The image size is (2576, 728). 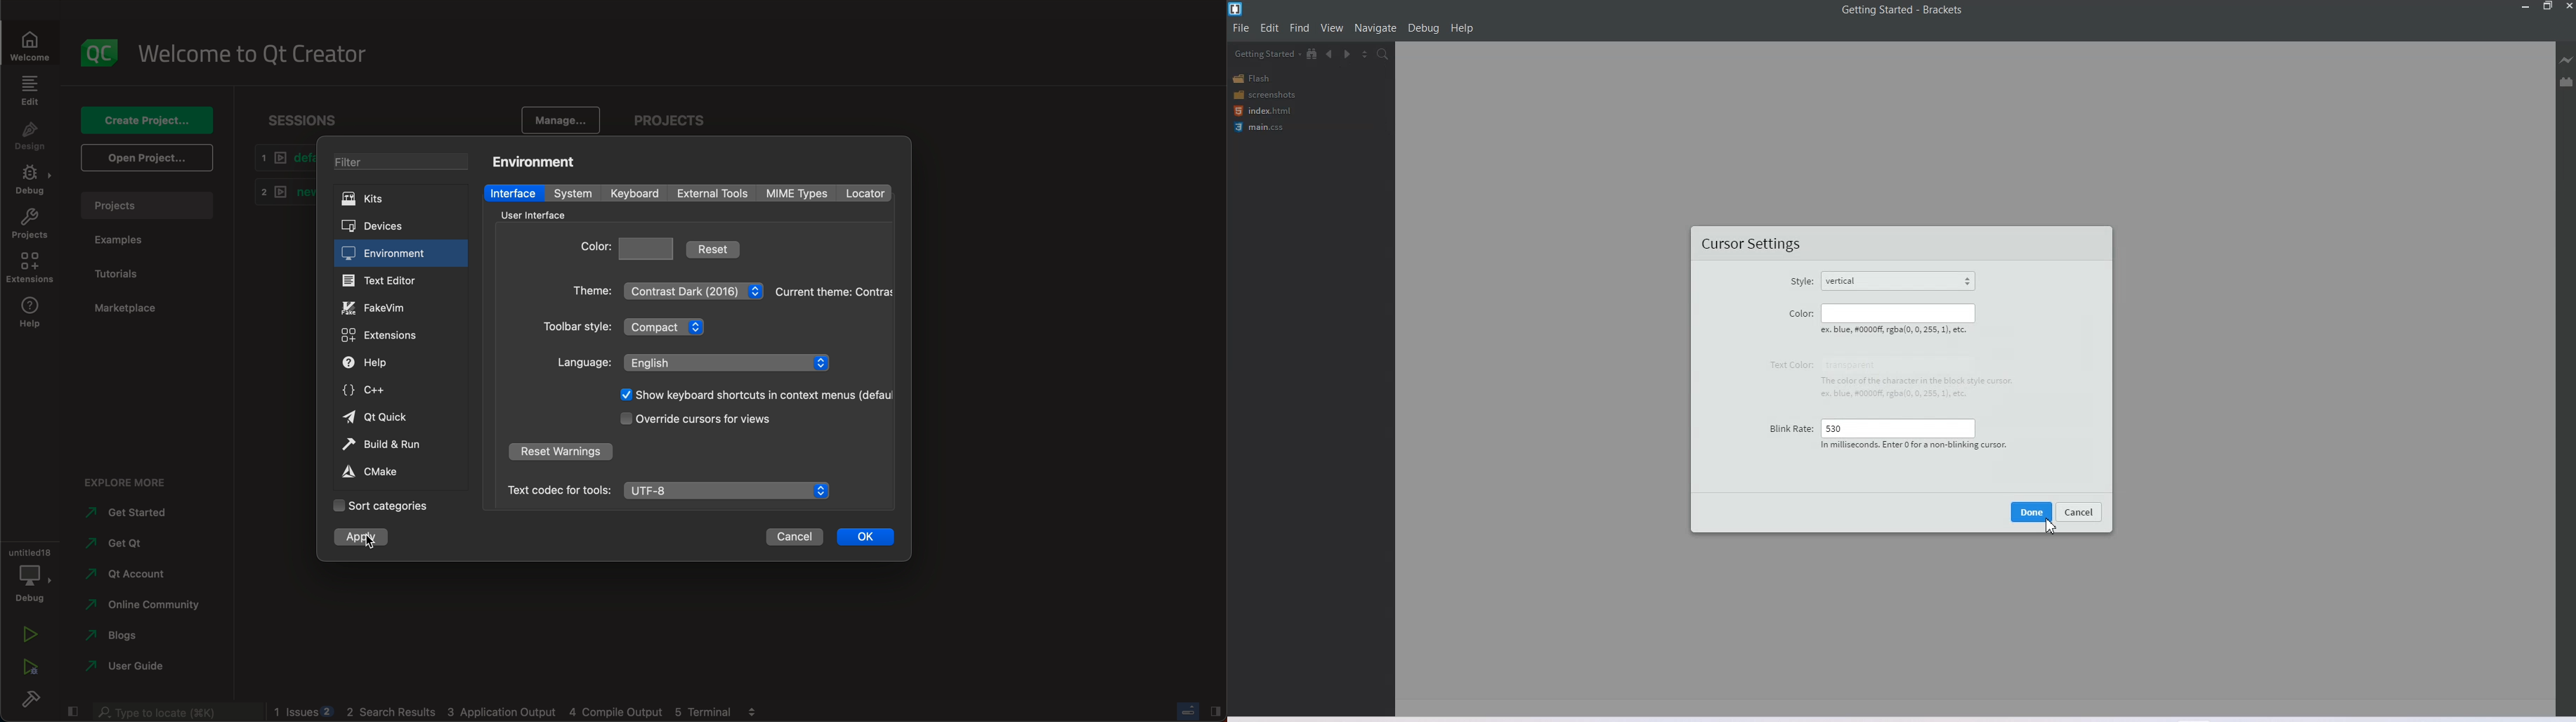 What do you see at coordinates (383, 391) in the screenshot?
I see `c++` at bounding box center [383, 391].